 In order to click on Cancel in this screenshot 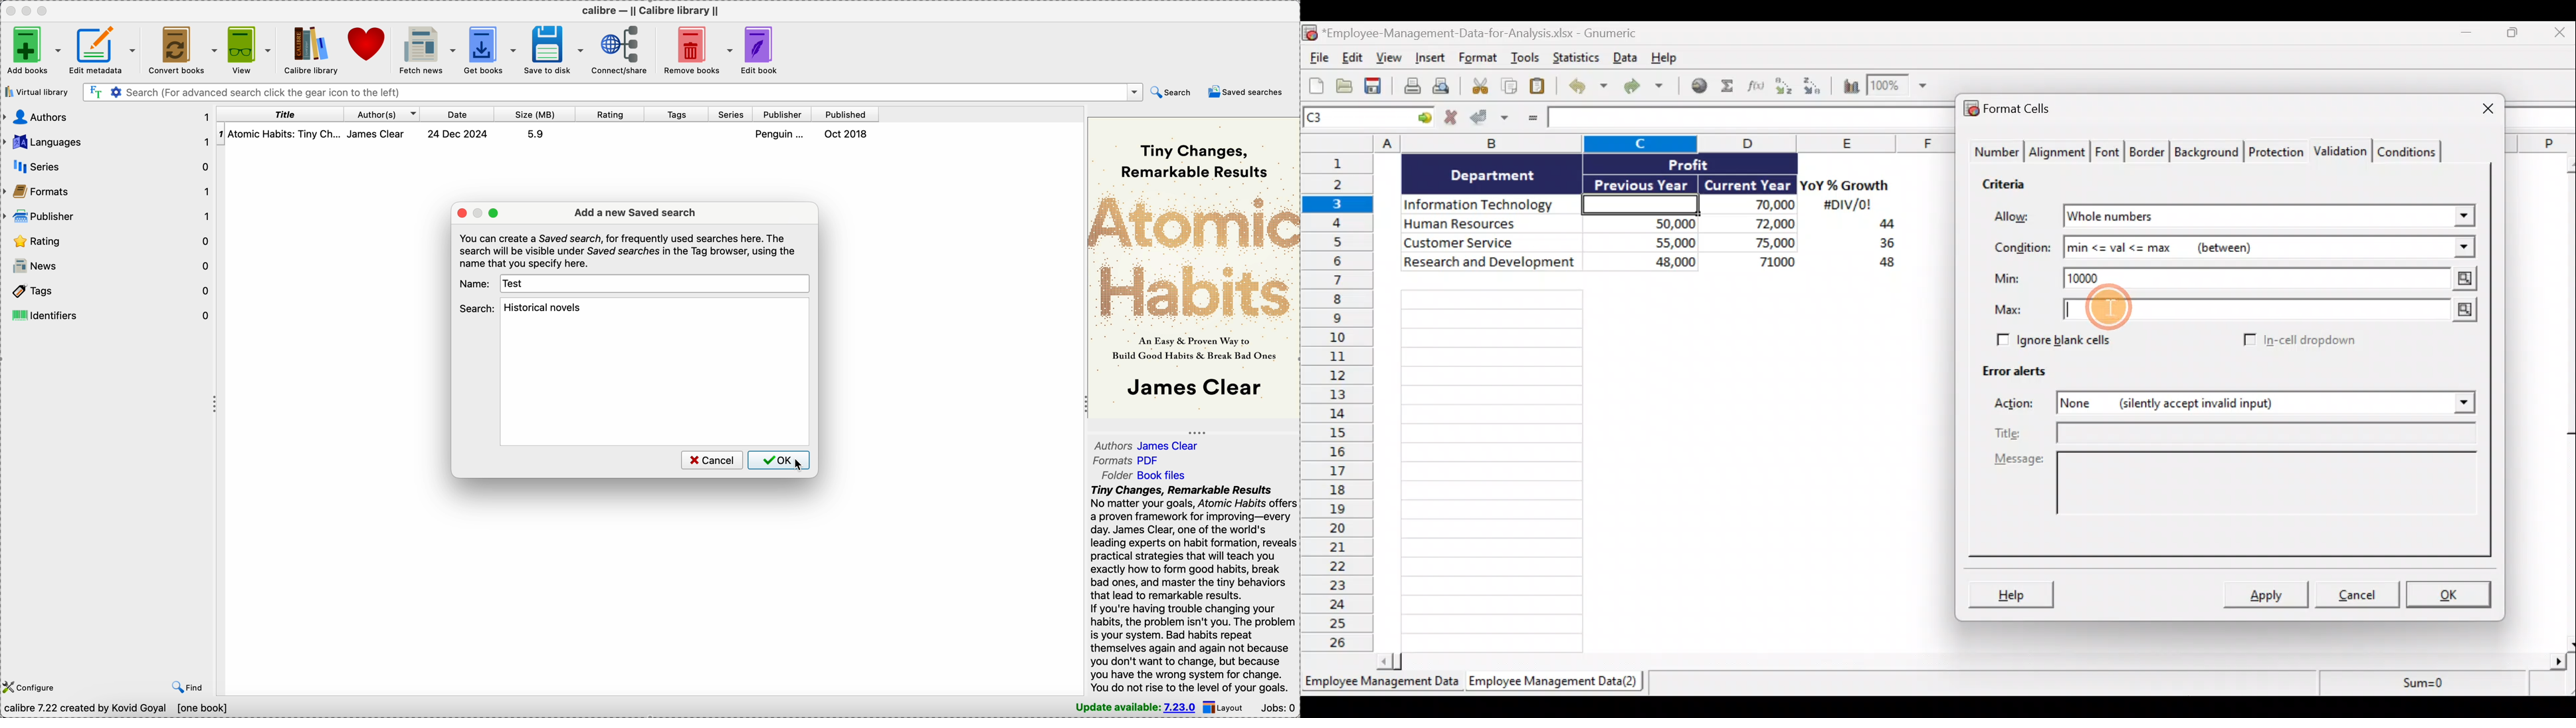, I will do `click(2362, 596)`.